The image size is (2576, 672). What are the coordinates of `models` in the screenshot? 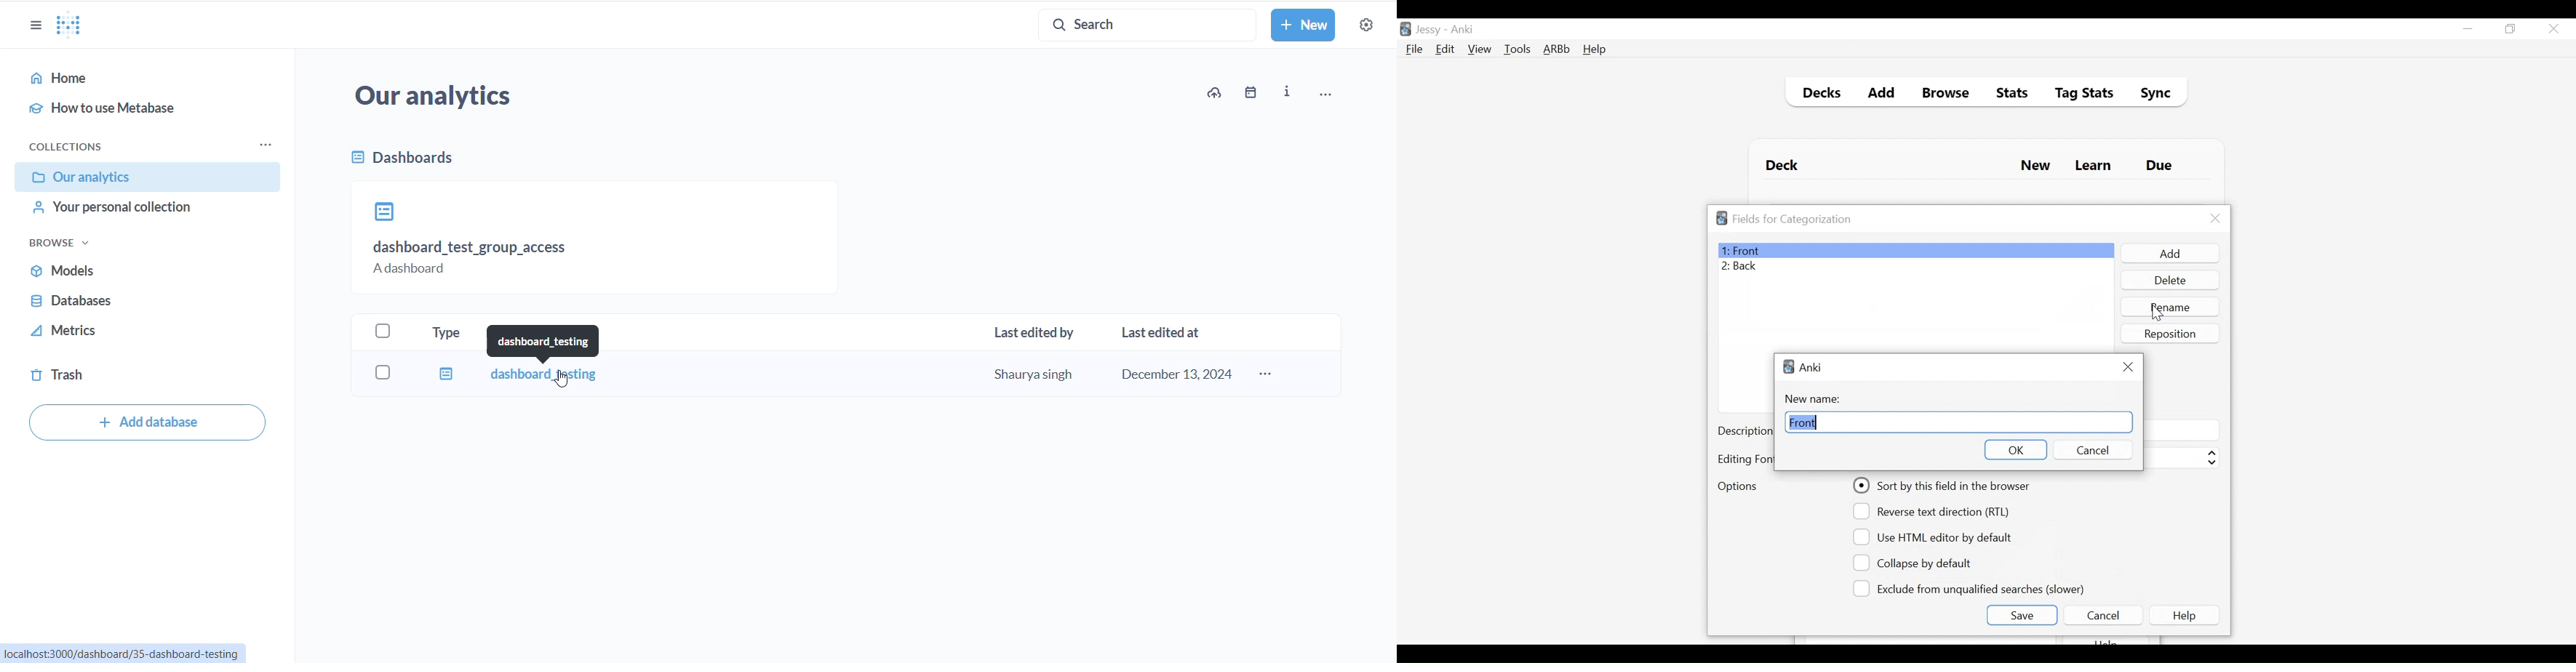 It's located at (114, 272).